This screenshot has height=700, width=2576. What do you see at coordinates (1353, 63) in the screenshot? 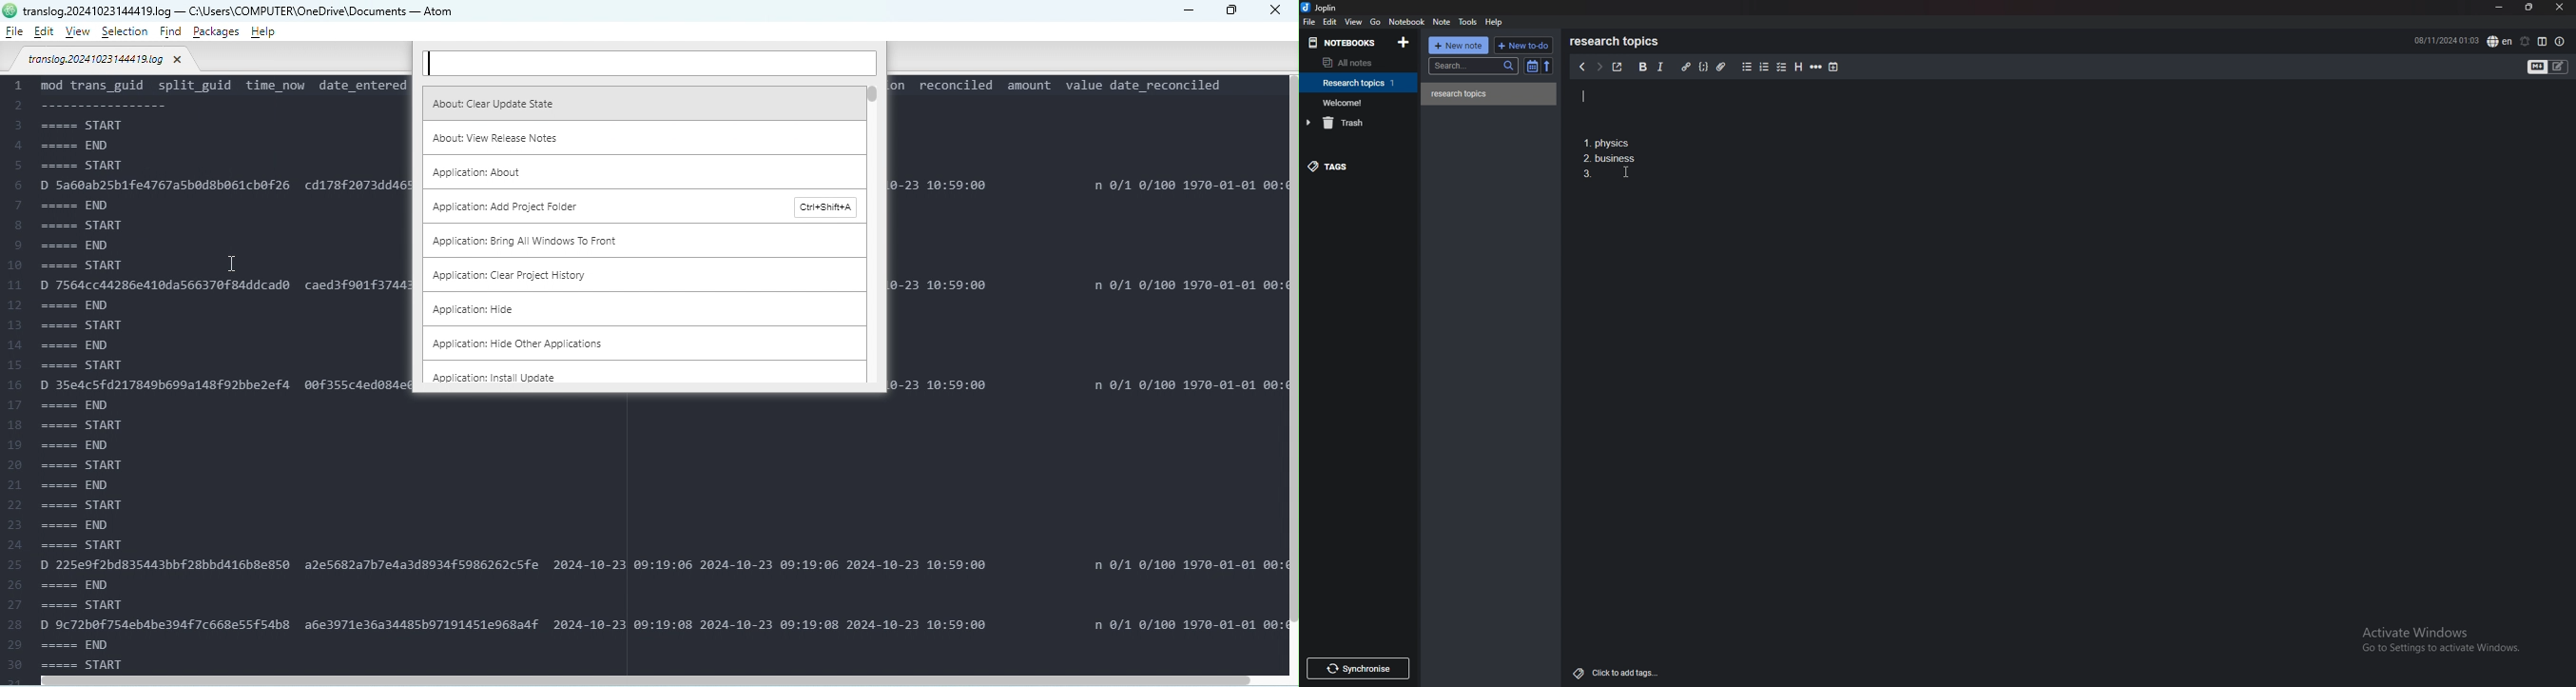
I see `all notes` at bounding box center [1353, 63].